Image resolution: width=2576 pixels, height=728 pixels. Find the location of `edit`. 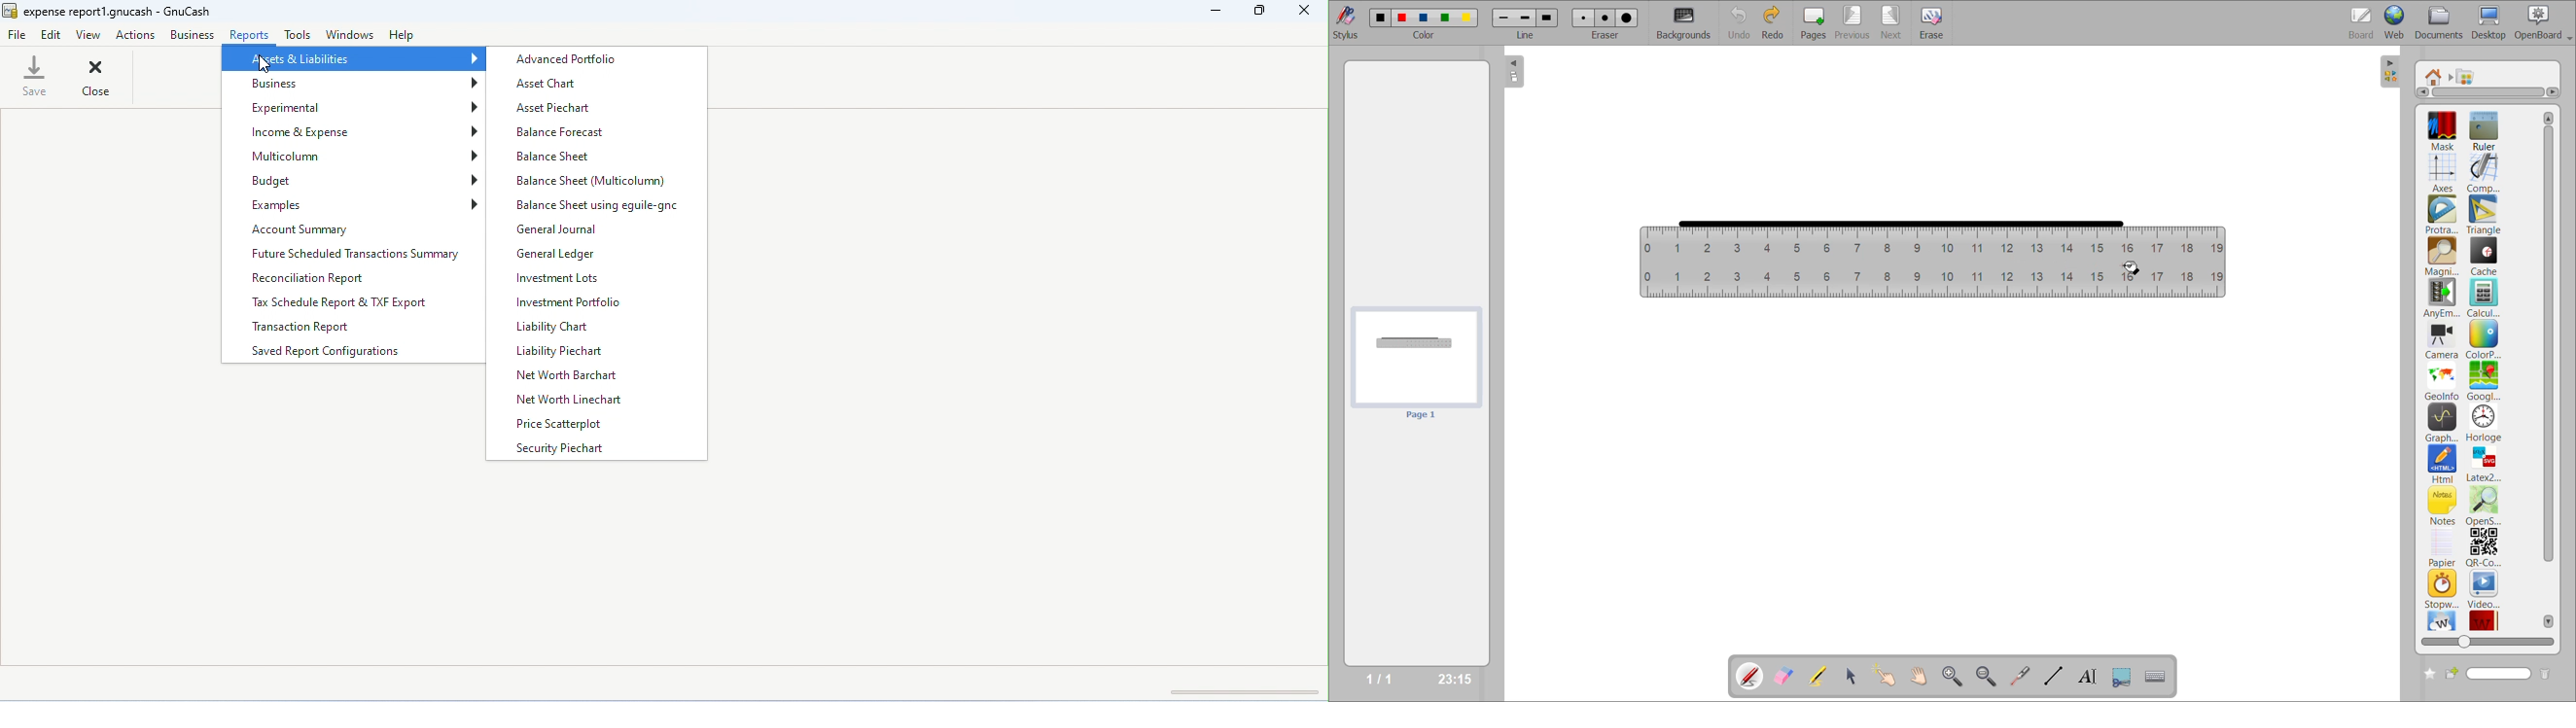

edit is located at coordinates (53, 36).